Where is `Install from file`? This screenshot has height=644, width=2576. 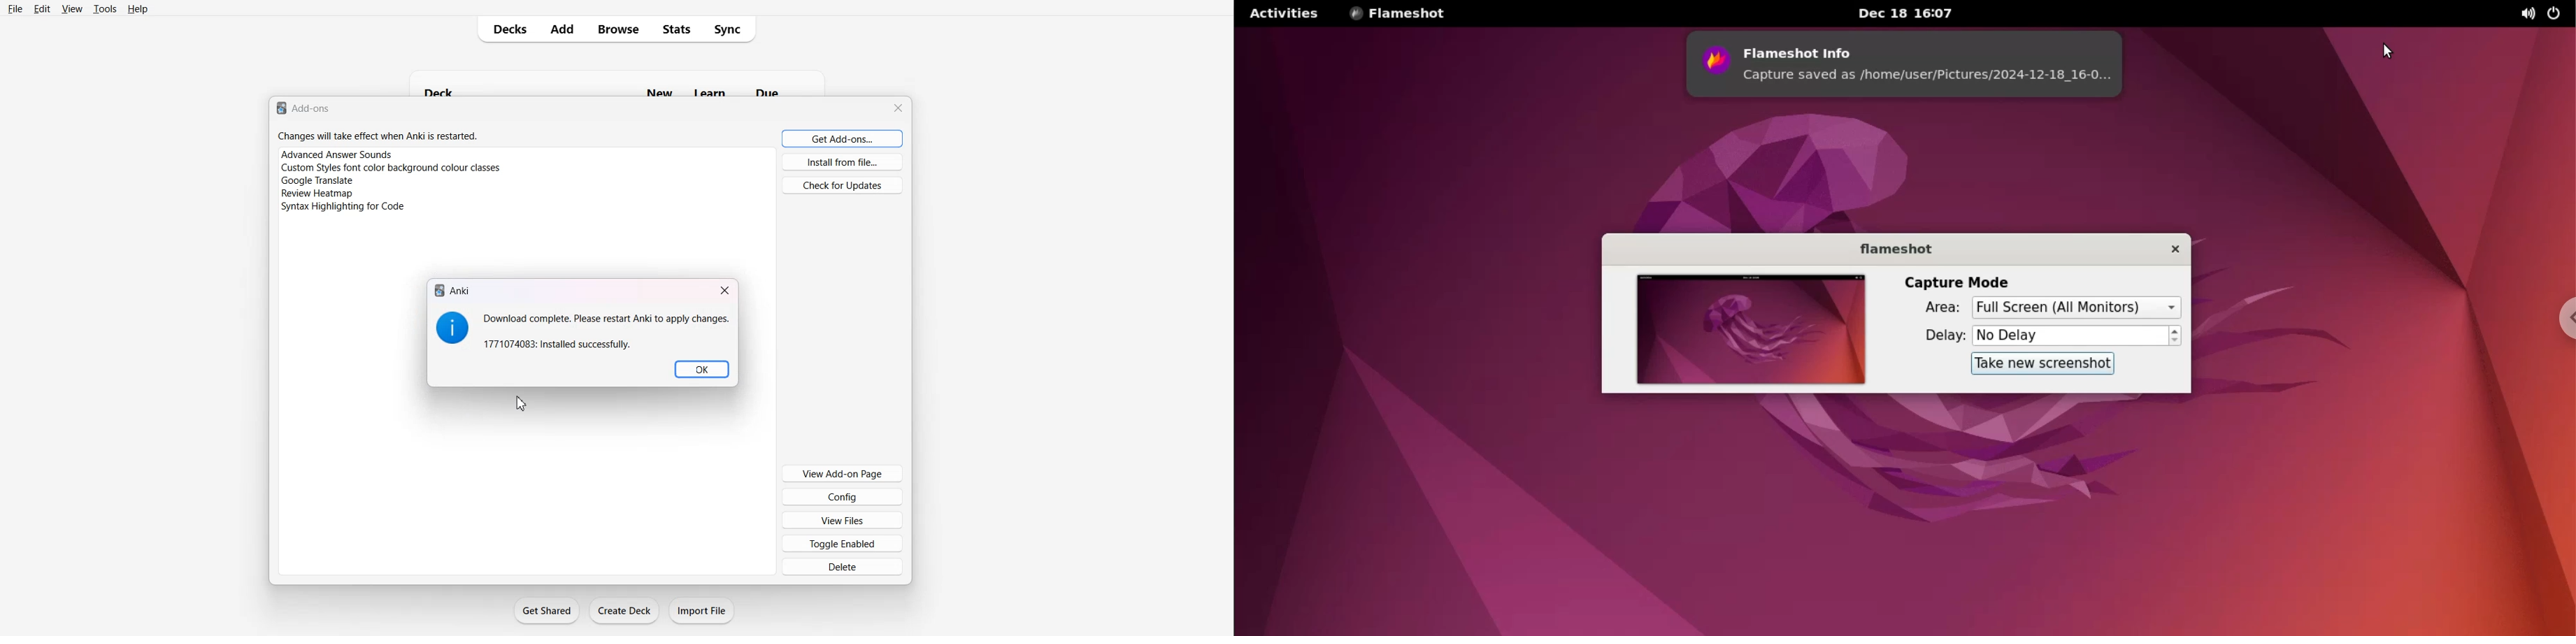
Install from file is located at coordinates (843, 162).